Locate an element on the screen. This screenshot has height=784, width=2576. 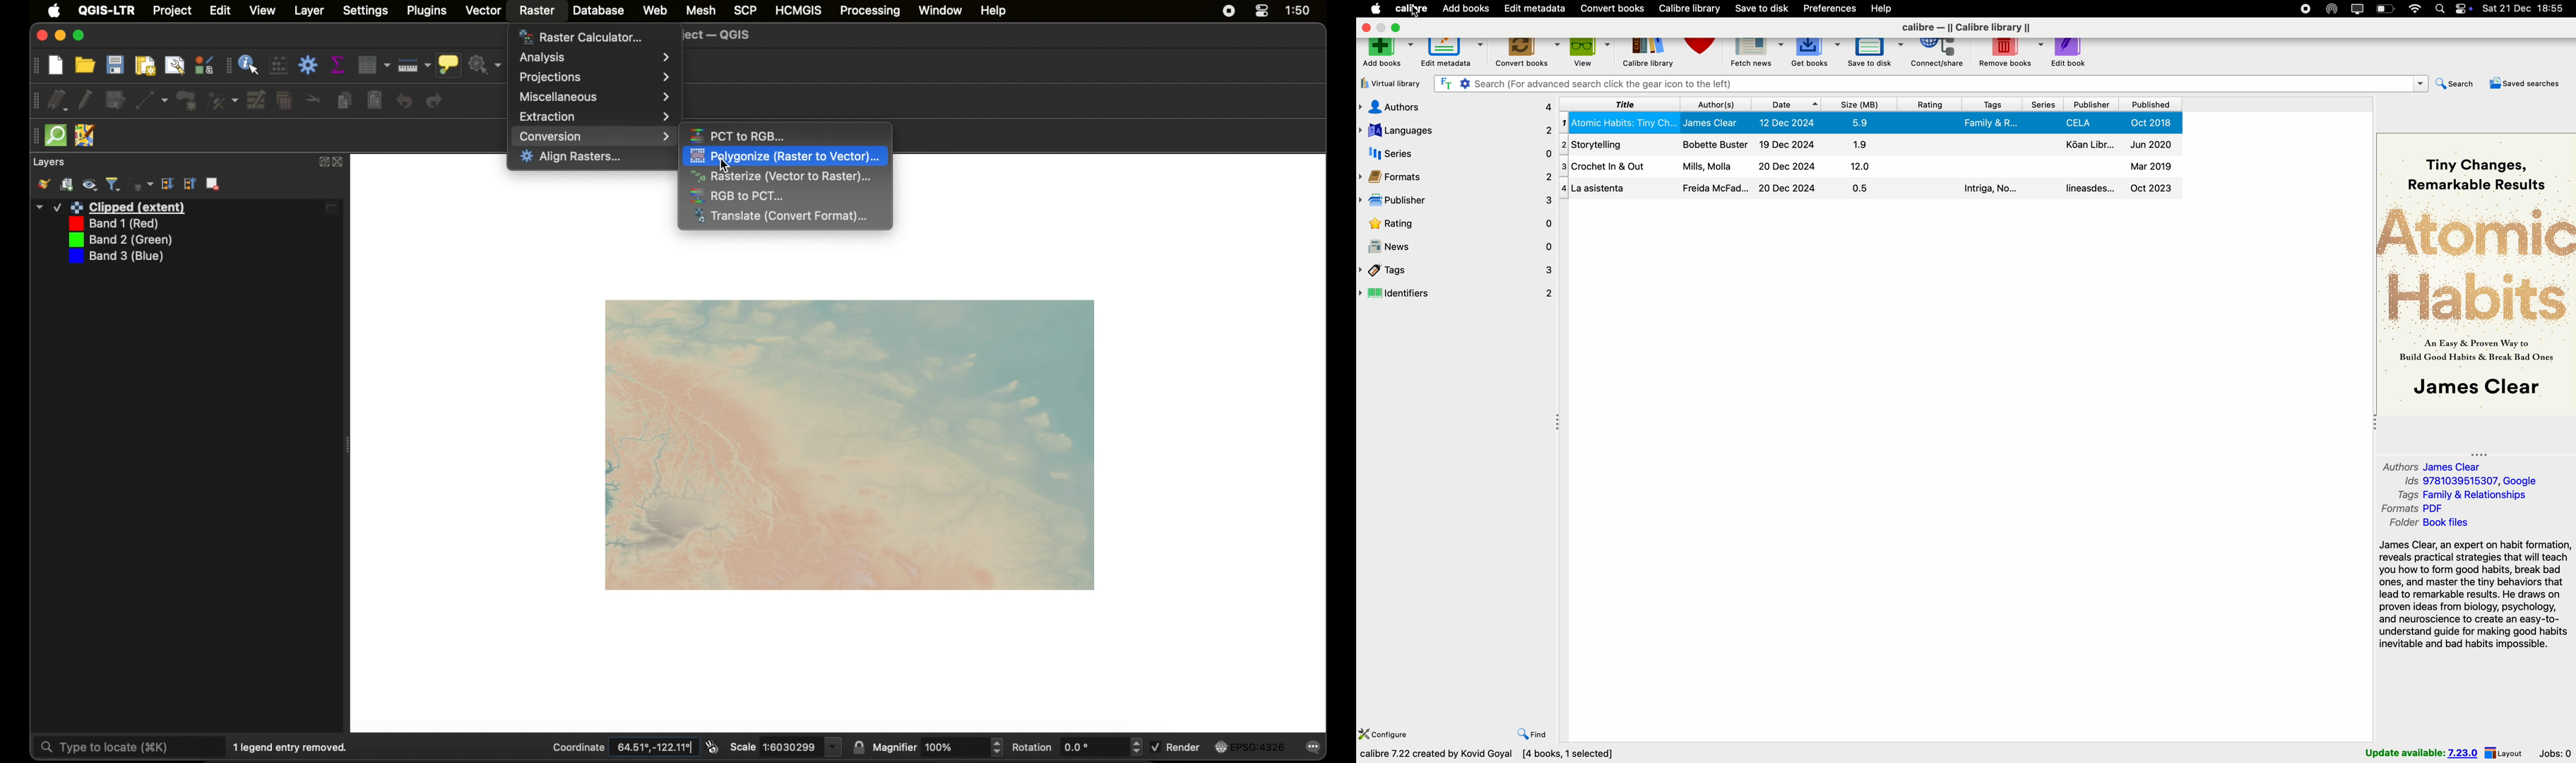
Calibre is located at coordinates (1402, 8).